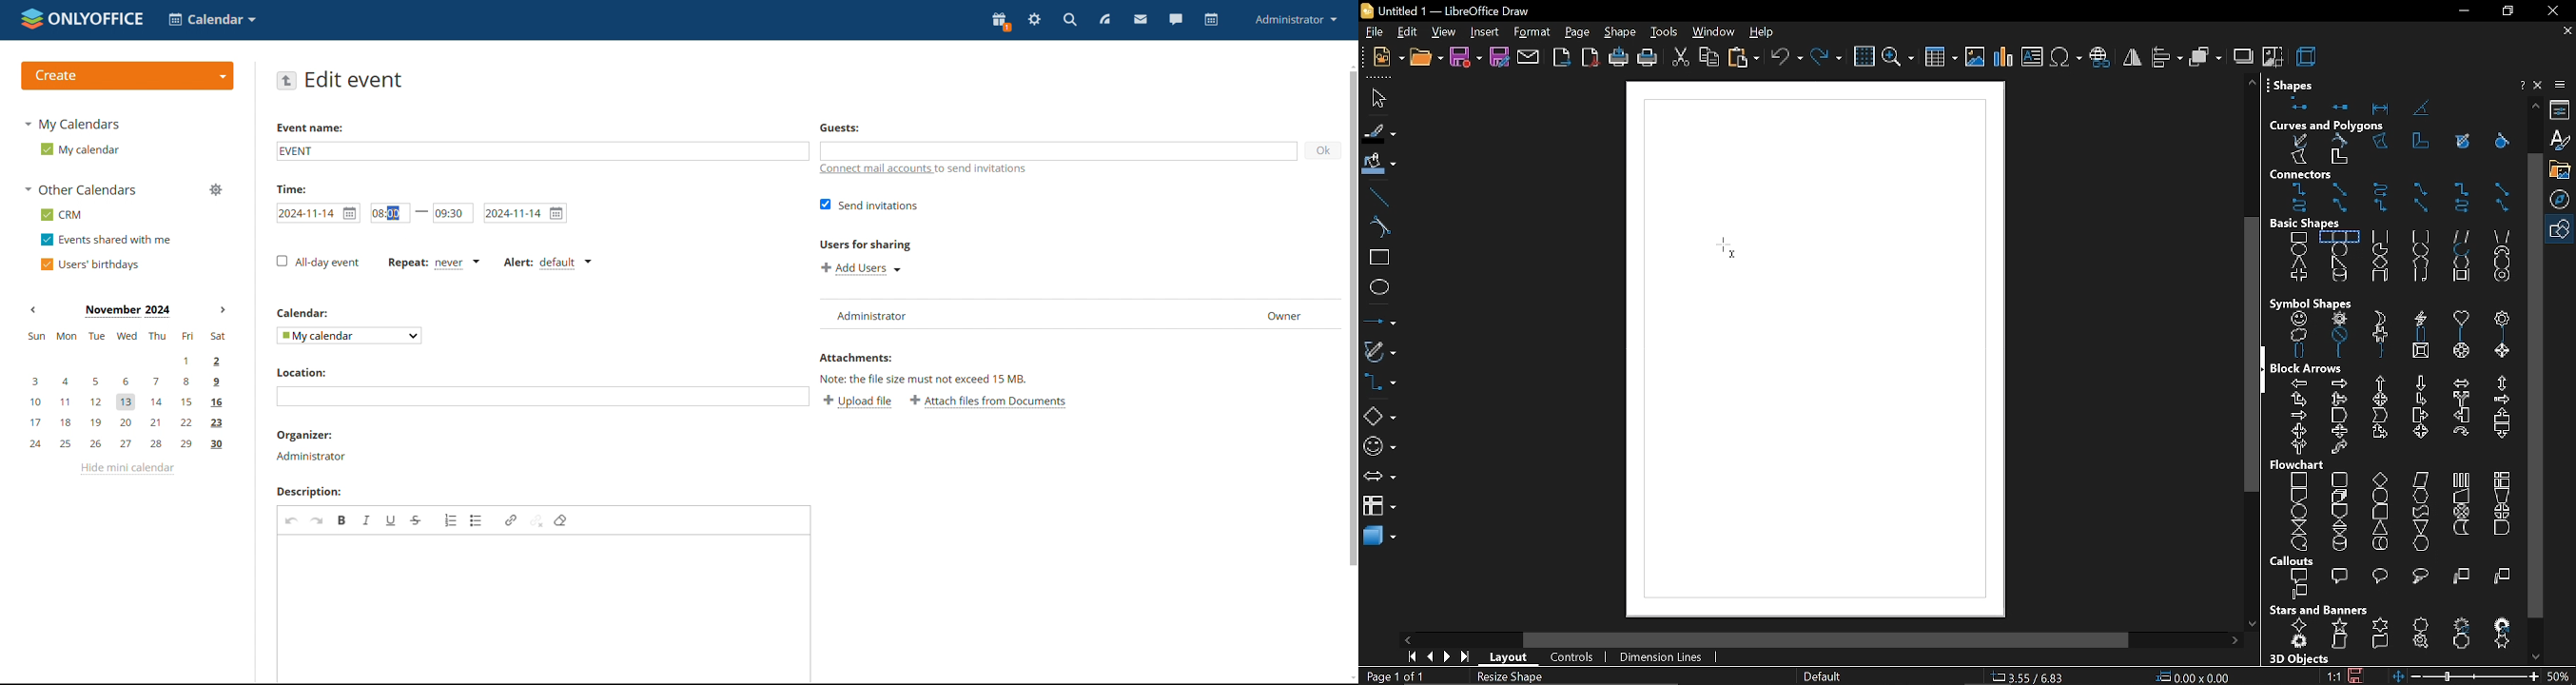  What do you see at coordinates (75, 125) in the screenshot?
I see `my calendars` at bounding box center [75, 125].